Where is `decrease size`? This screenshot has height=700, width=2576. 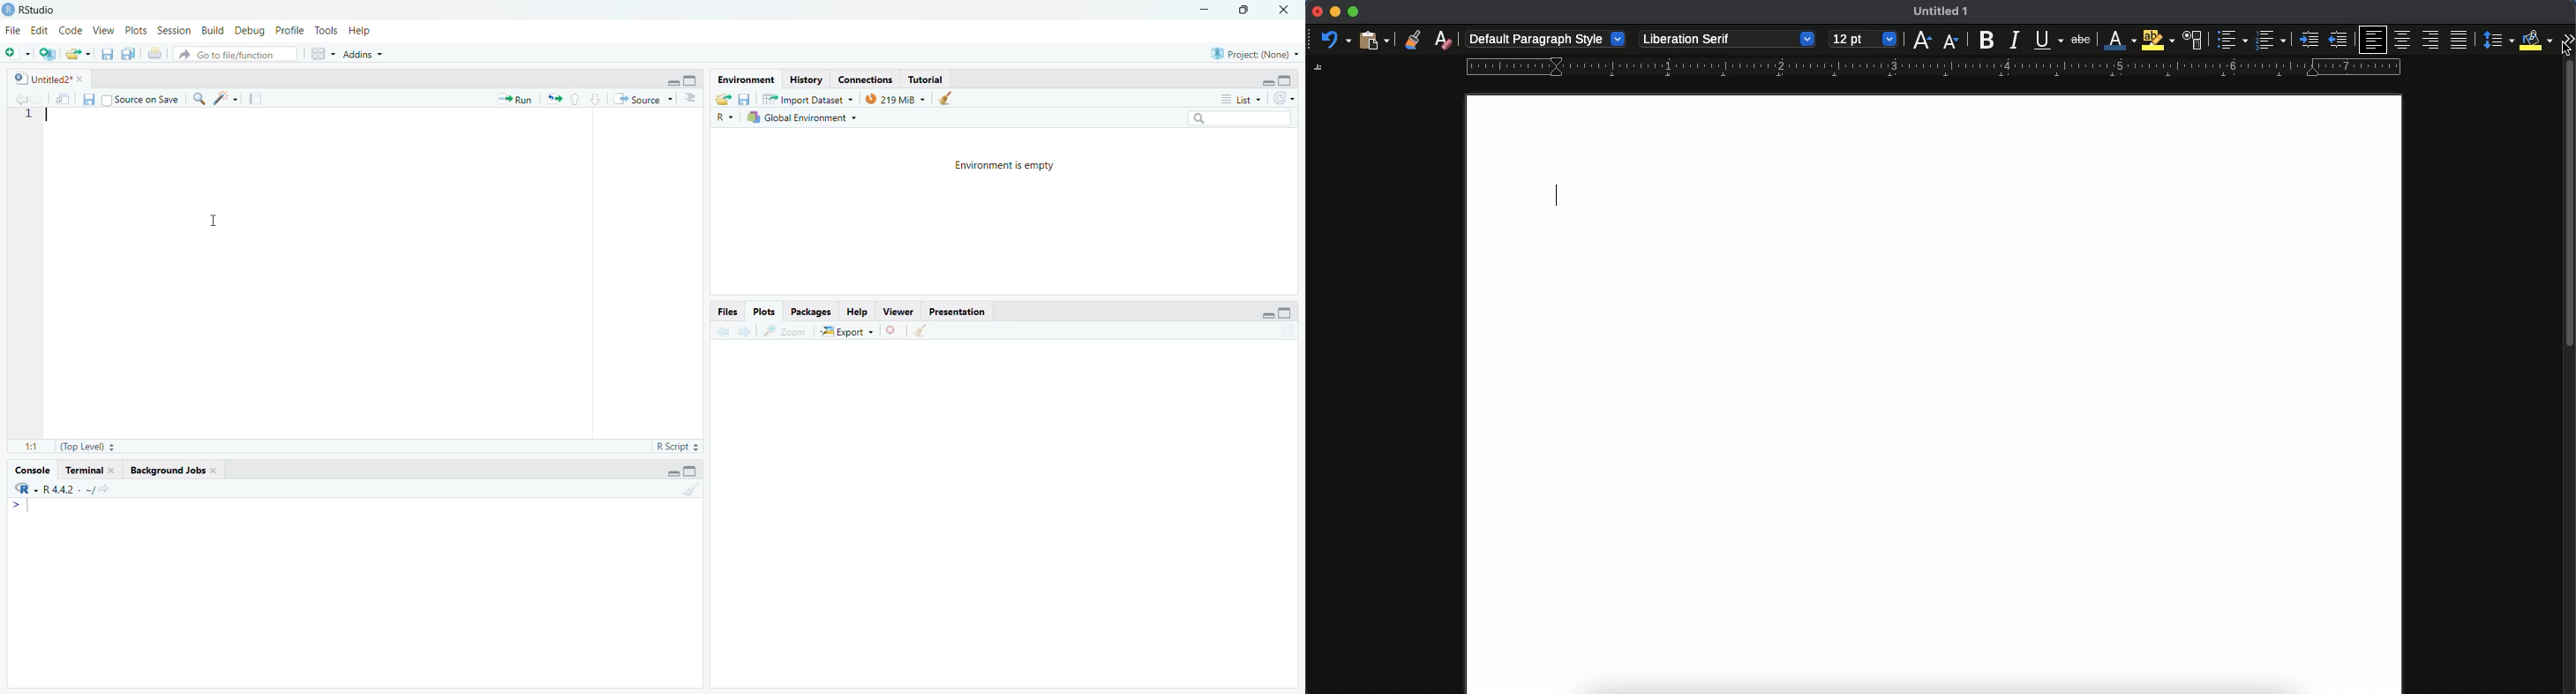 decrease size is located at coordinates (1951, 42).